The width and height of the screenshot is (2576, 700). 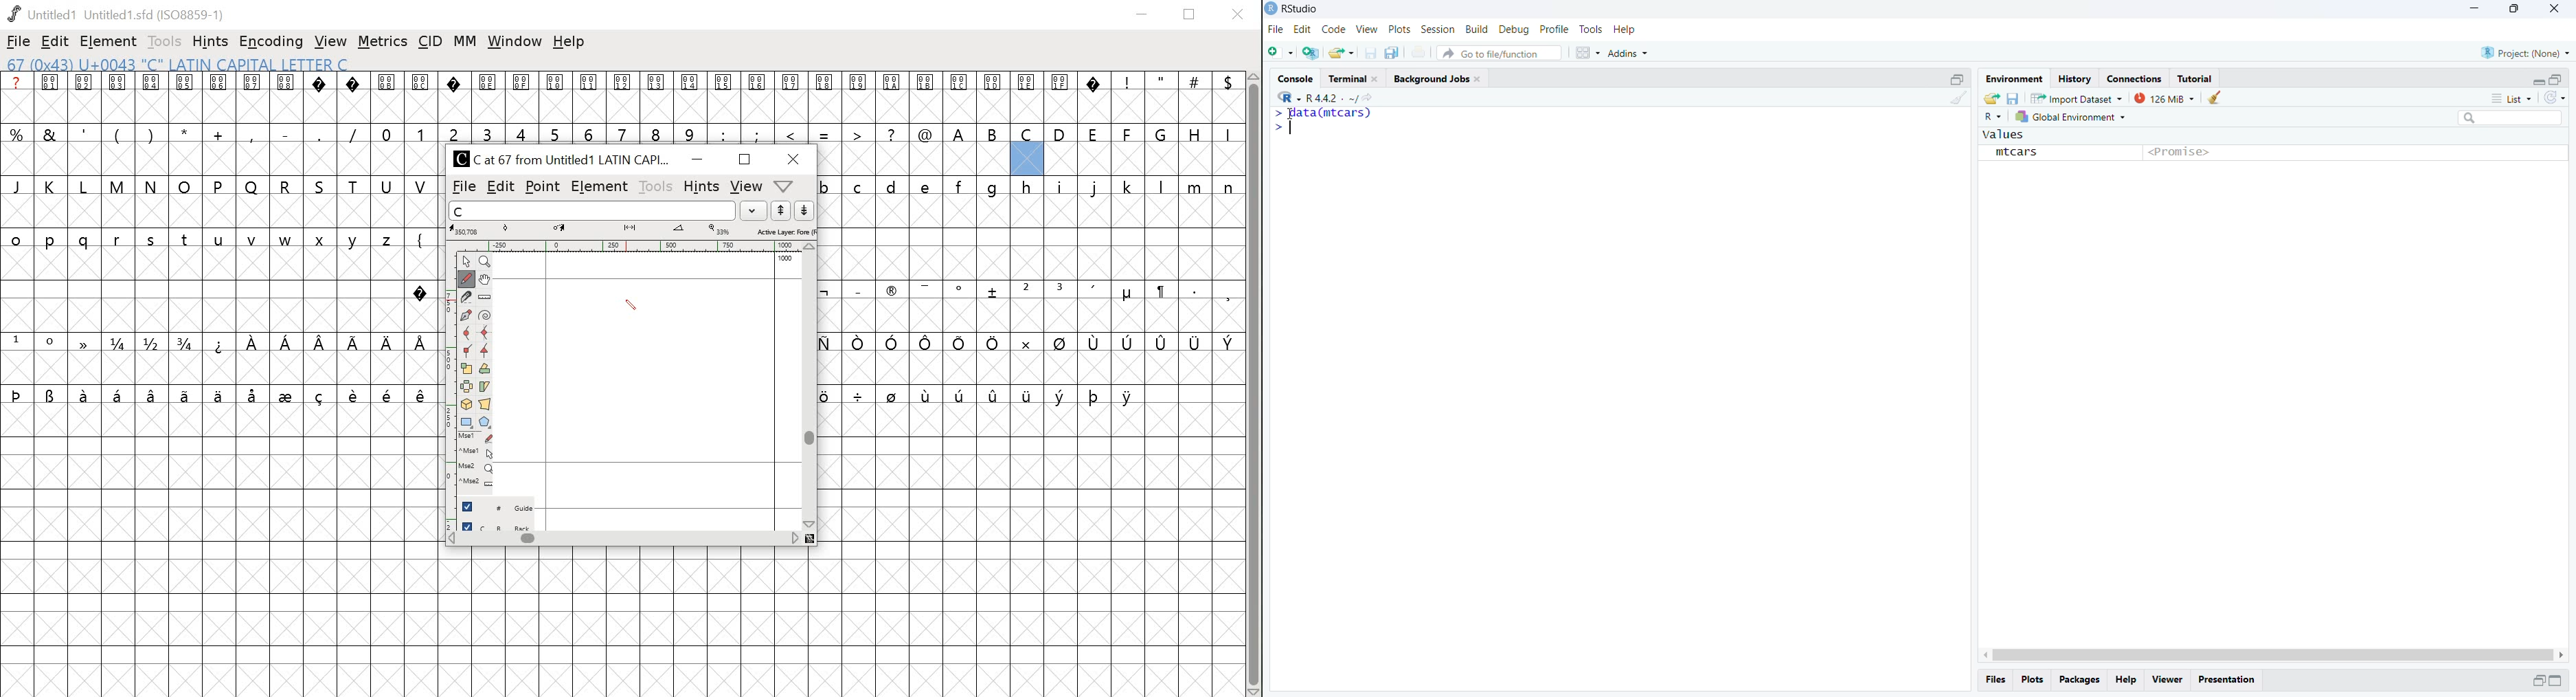 What do you see at coordinates (2006, 134) in the screenshot?
I see `values` at bounding box center [2006, 134].